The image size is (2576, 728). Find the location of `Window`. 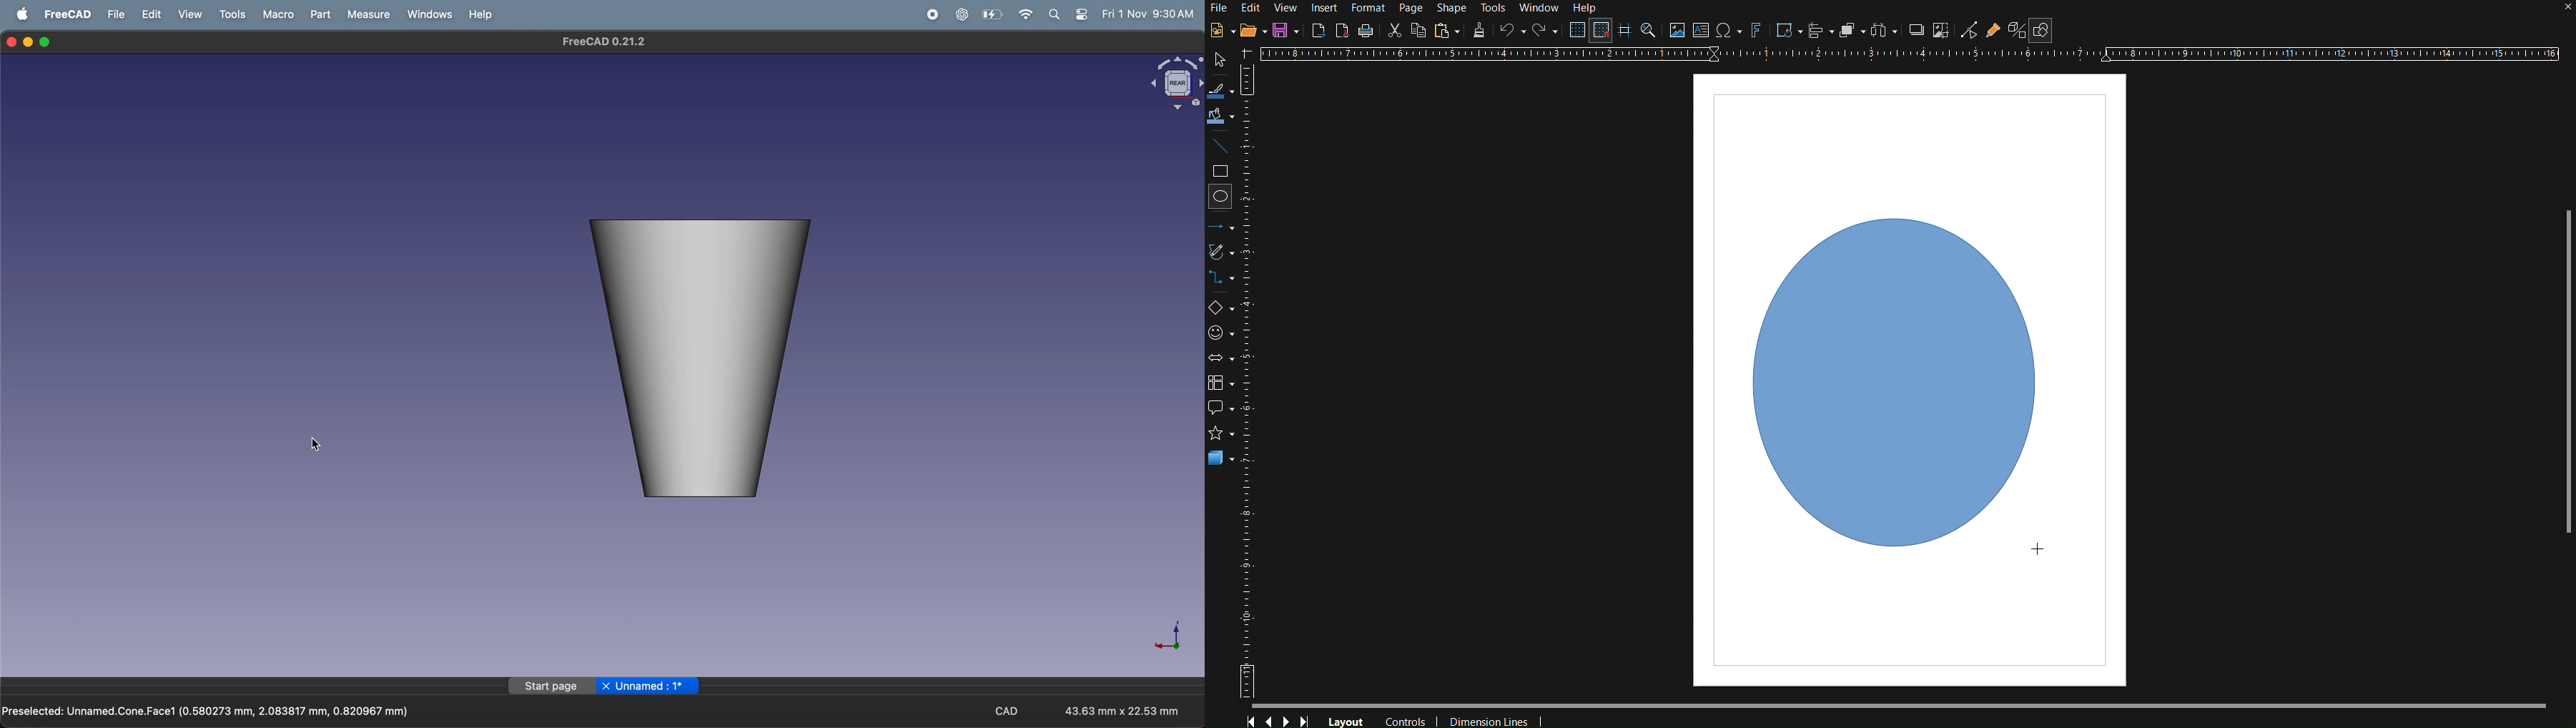

Window is located at coordinates (1542, 9).